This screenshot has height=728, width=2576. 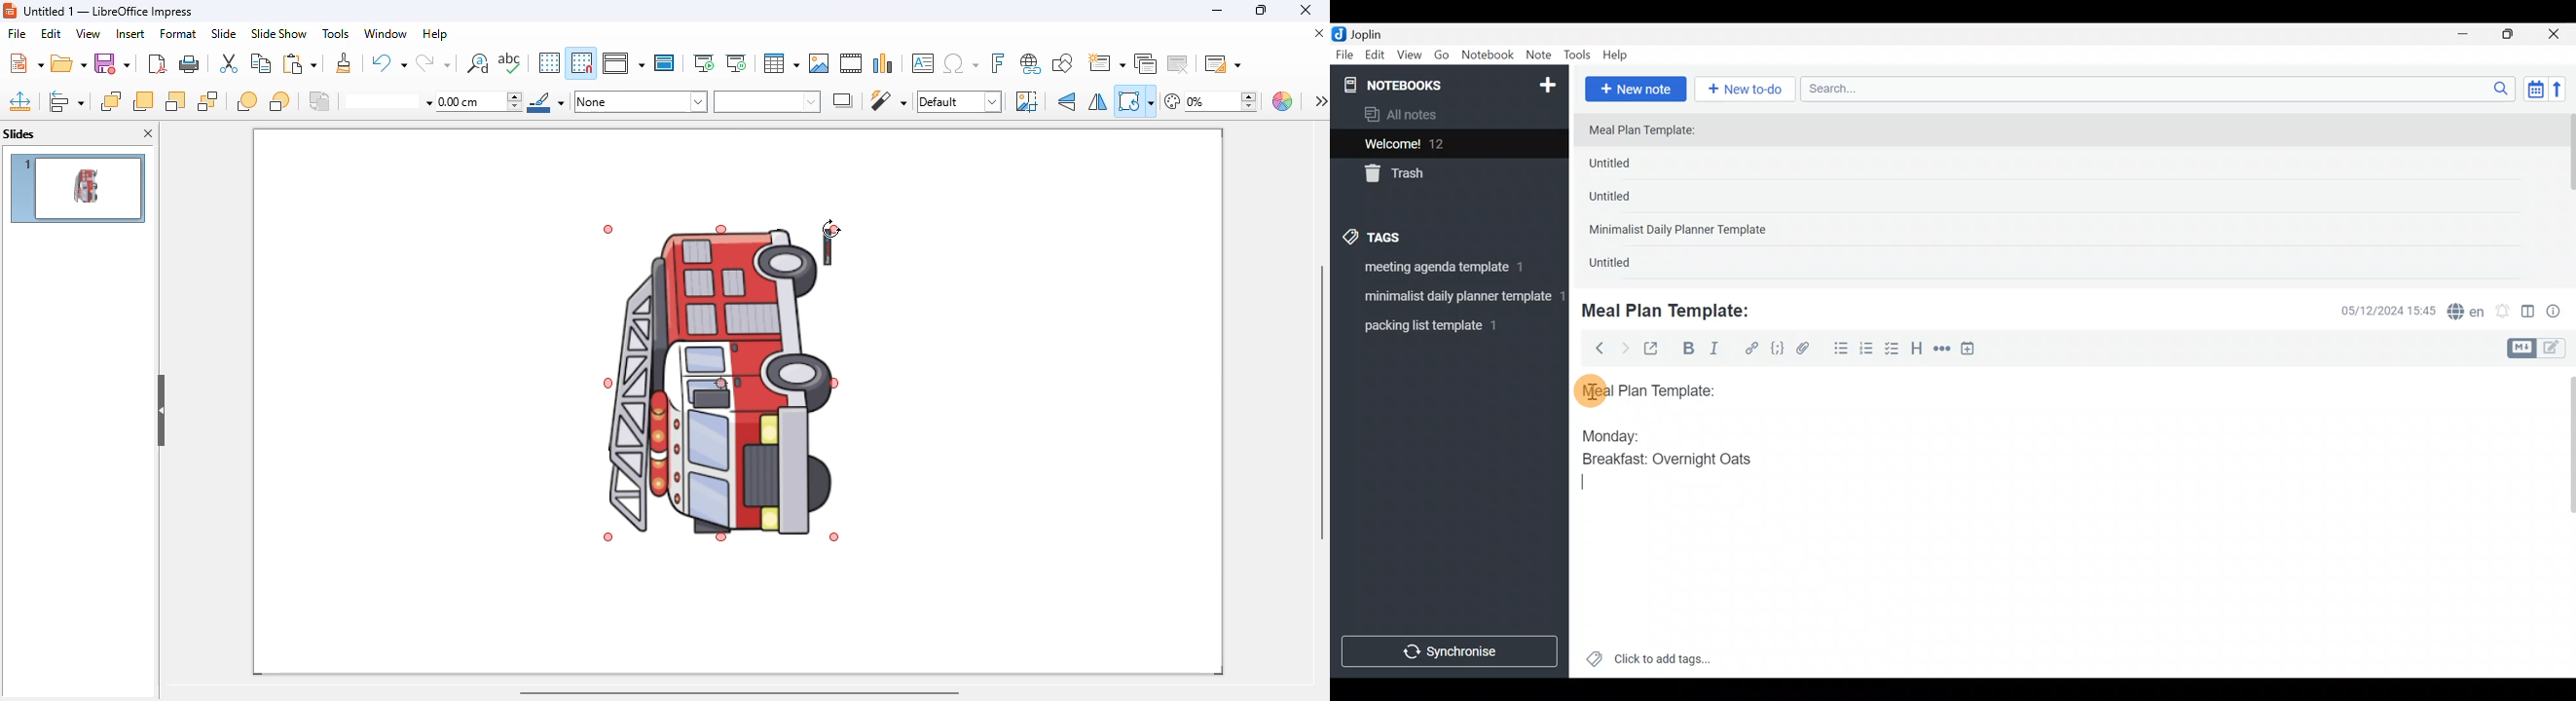 What do you see at coordinates (1752, 349) in the screenshot?
I see `Hyperlink` at bounding box center [1752, 349].